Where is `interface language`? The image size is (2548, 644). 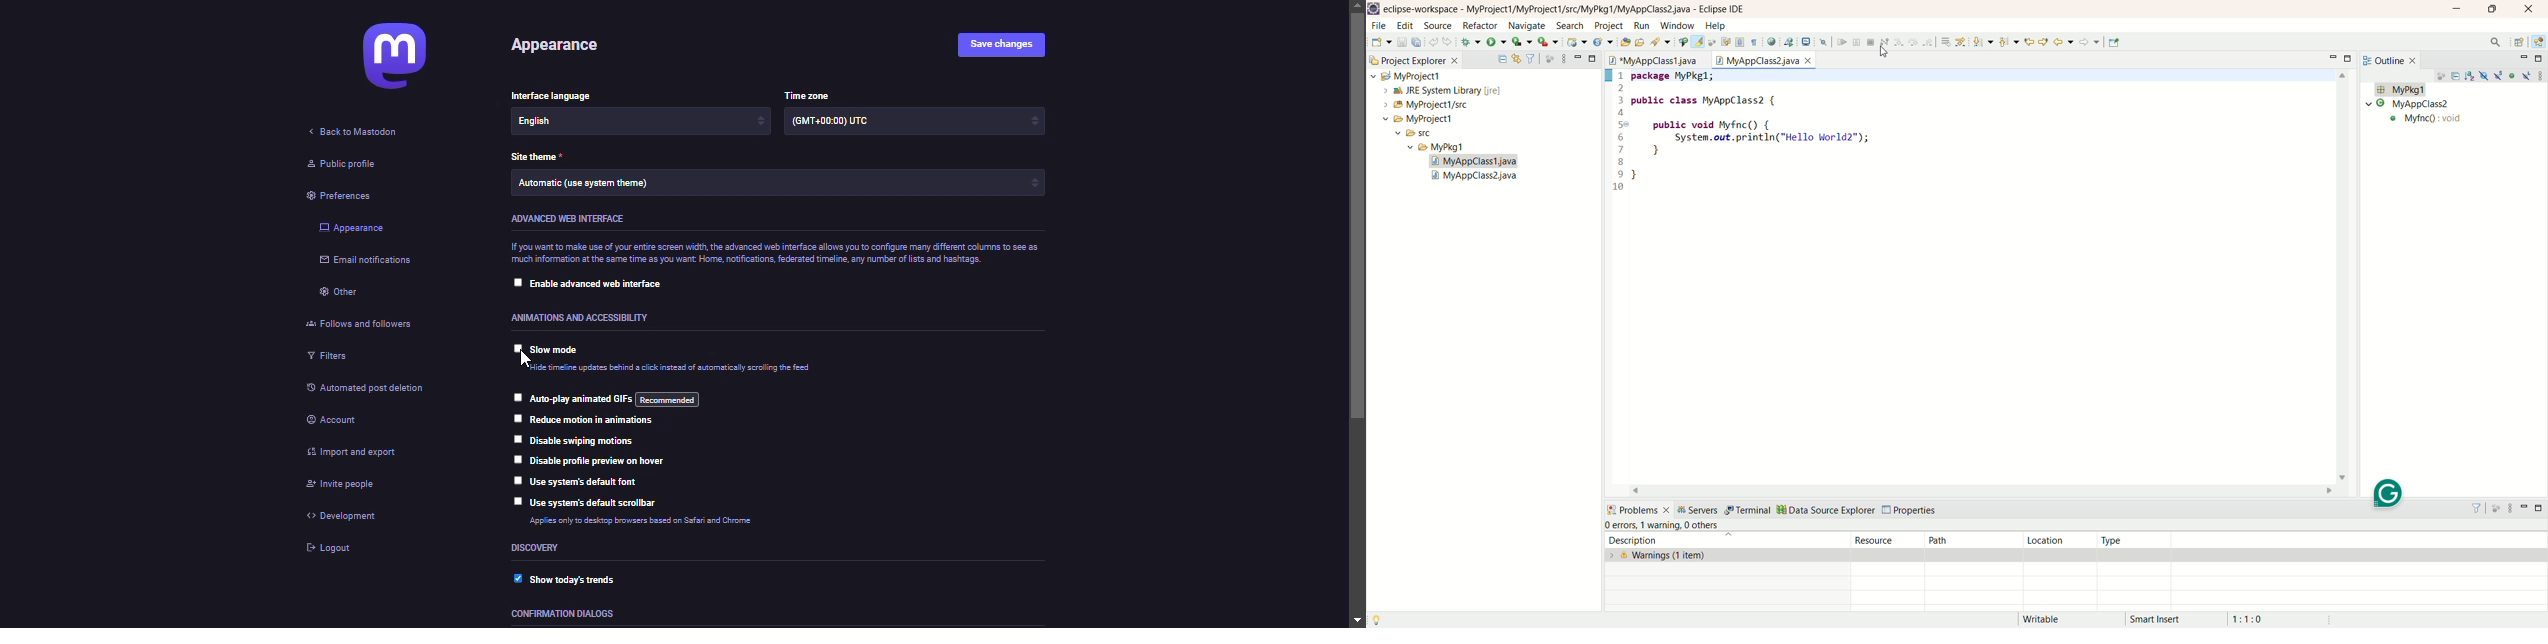
interface language is located at coordinates (557, 94).